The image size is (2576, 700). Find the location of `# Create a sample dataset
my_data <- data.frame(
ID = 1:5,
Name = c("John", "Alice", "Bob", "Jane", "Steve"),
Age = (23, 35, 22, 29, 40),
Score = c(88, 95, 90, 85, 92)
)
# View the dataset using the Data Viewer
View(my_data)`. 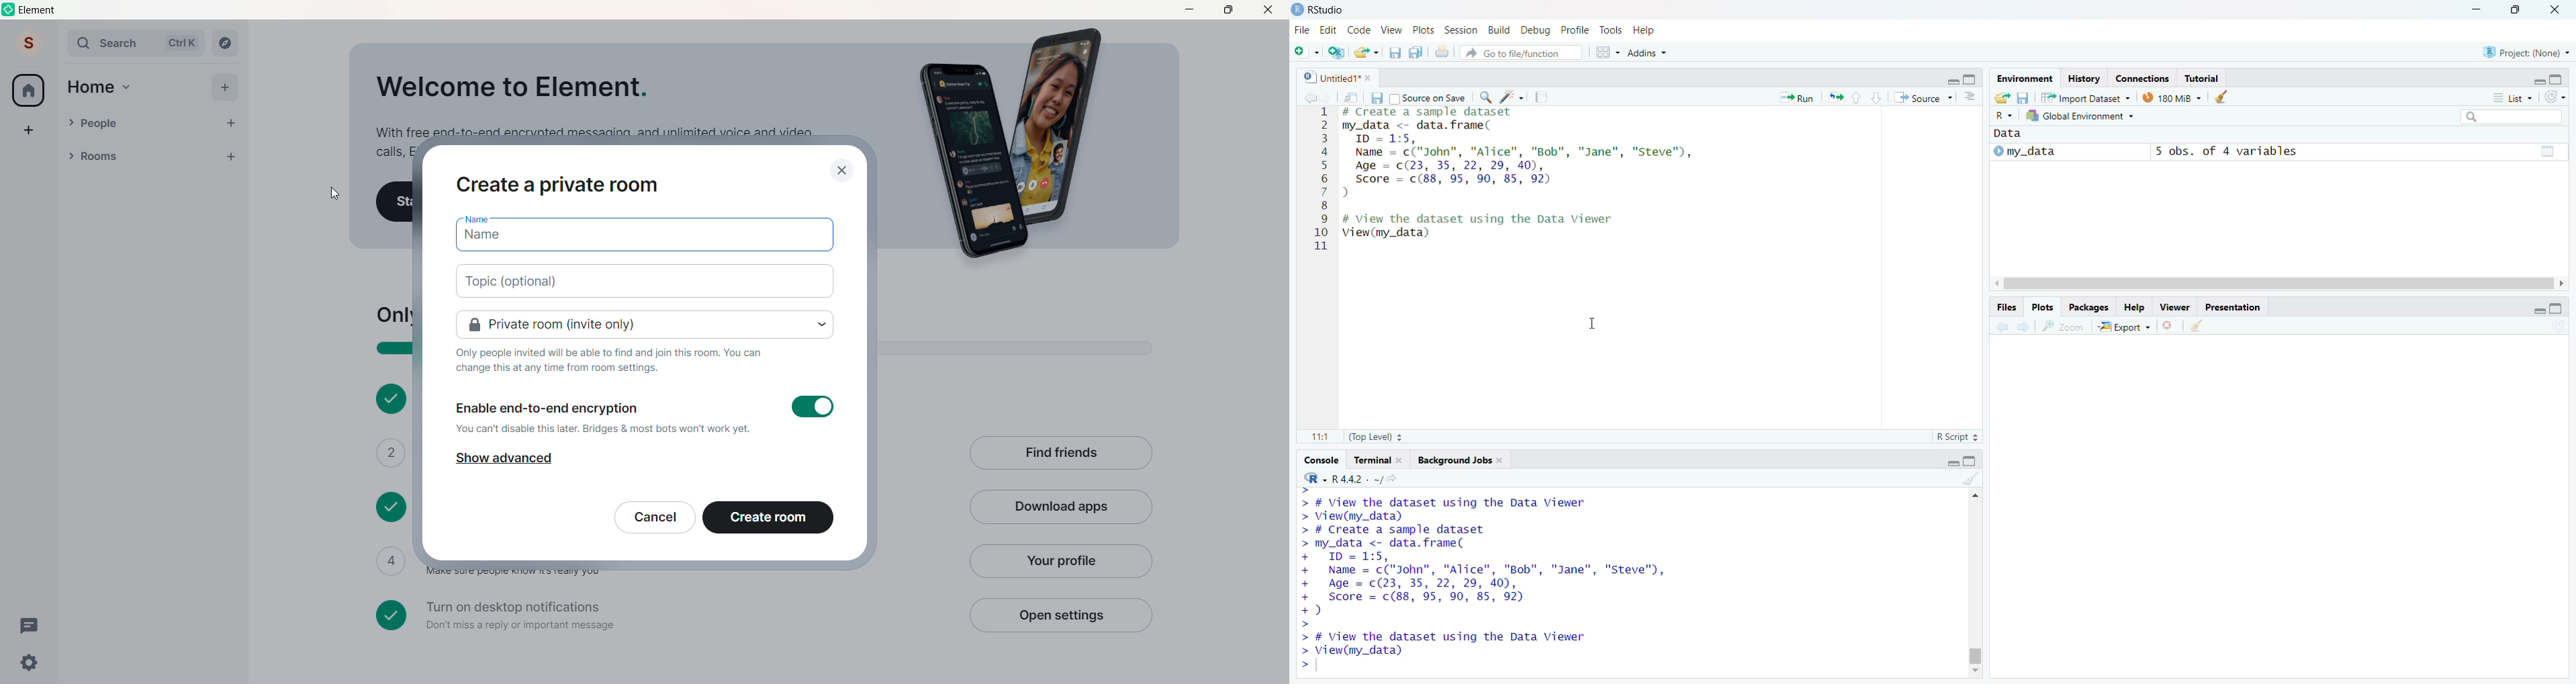

# Create a sample dataset
my_data <- data.frame(
ID = 1:5,
Name = c("John", "Alice", "Bob", "Jane", "Steve"),
Age = (23, 35, 22, 29, 40),
Score = c(88, 95, 90, 85, 92)
)
# View the dataset using the Data Viewer
View(my_data) is located at coordinates (1527, 180).